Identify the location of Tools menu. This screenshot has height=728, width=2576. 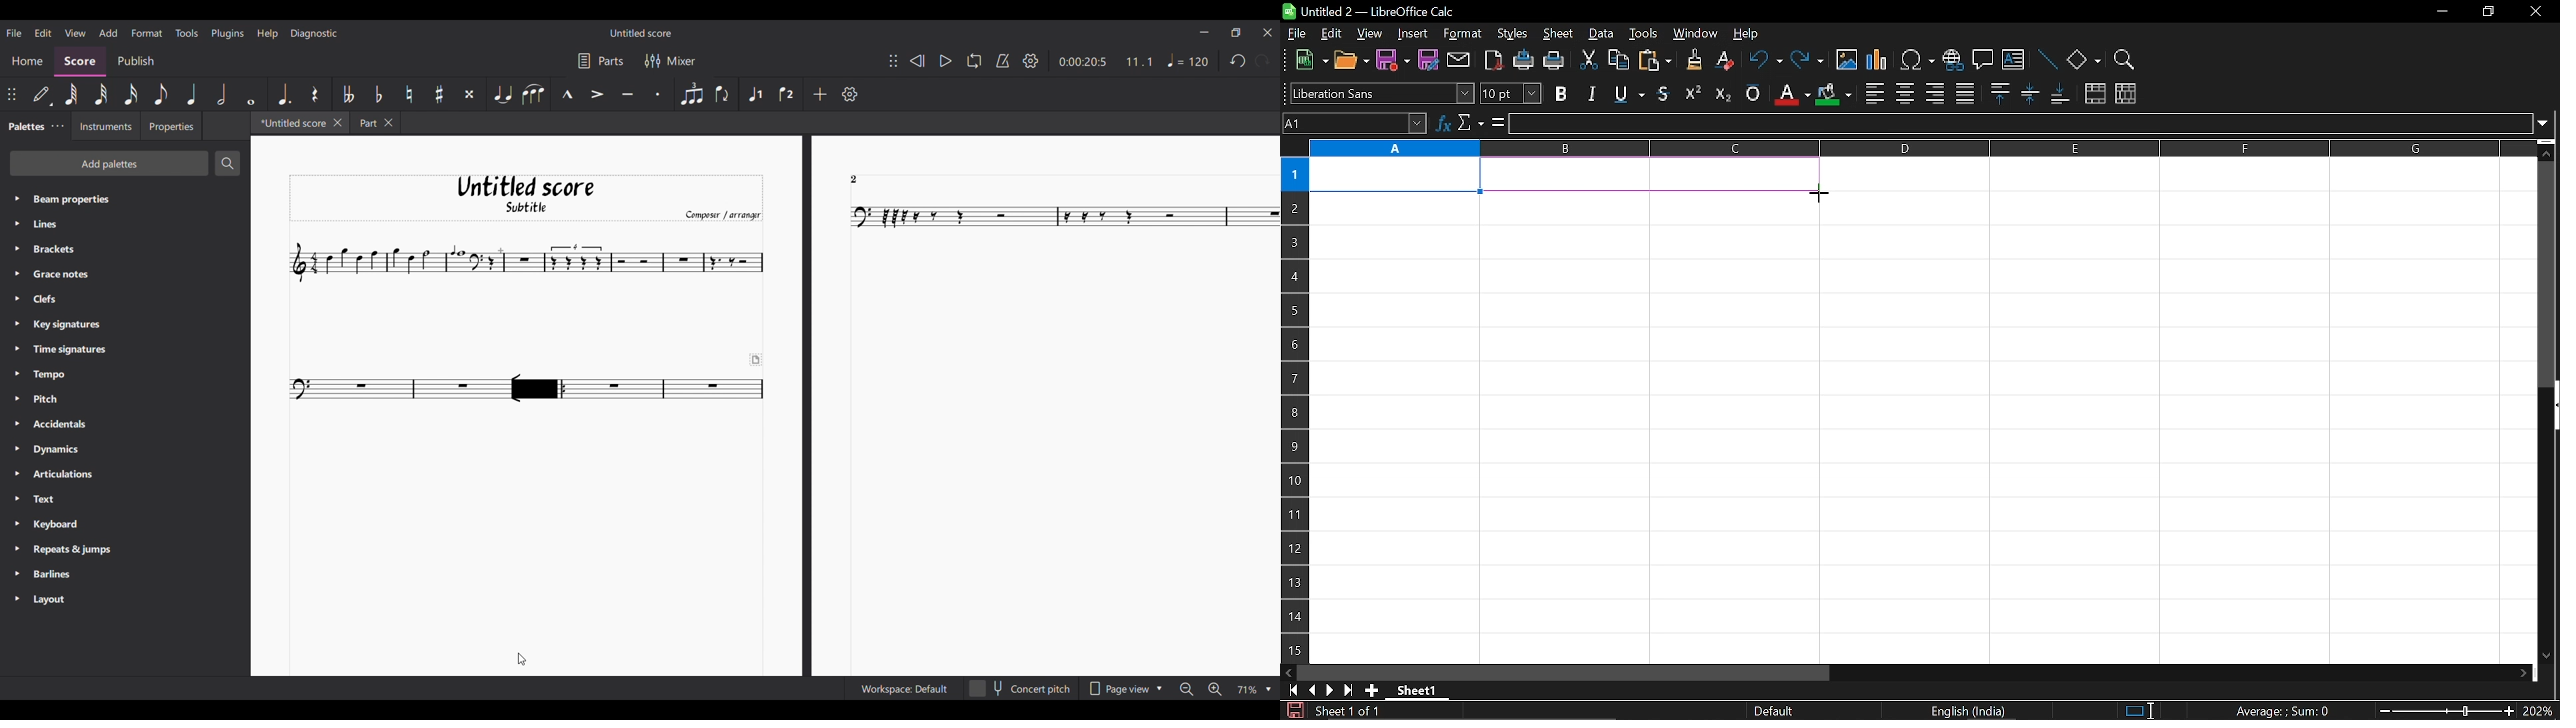
(187, 33).